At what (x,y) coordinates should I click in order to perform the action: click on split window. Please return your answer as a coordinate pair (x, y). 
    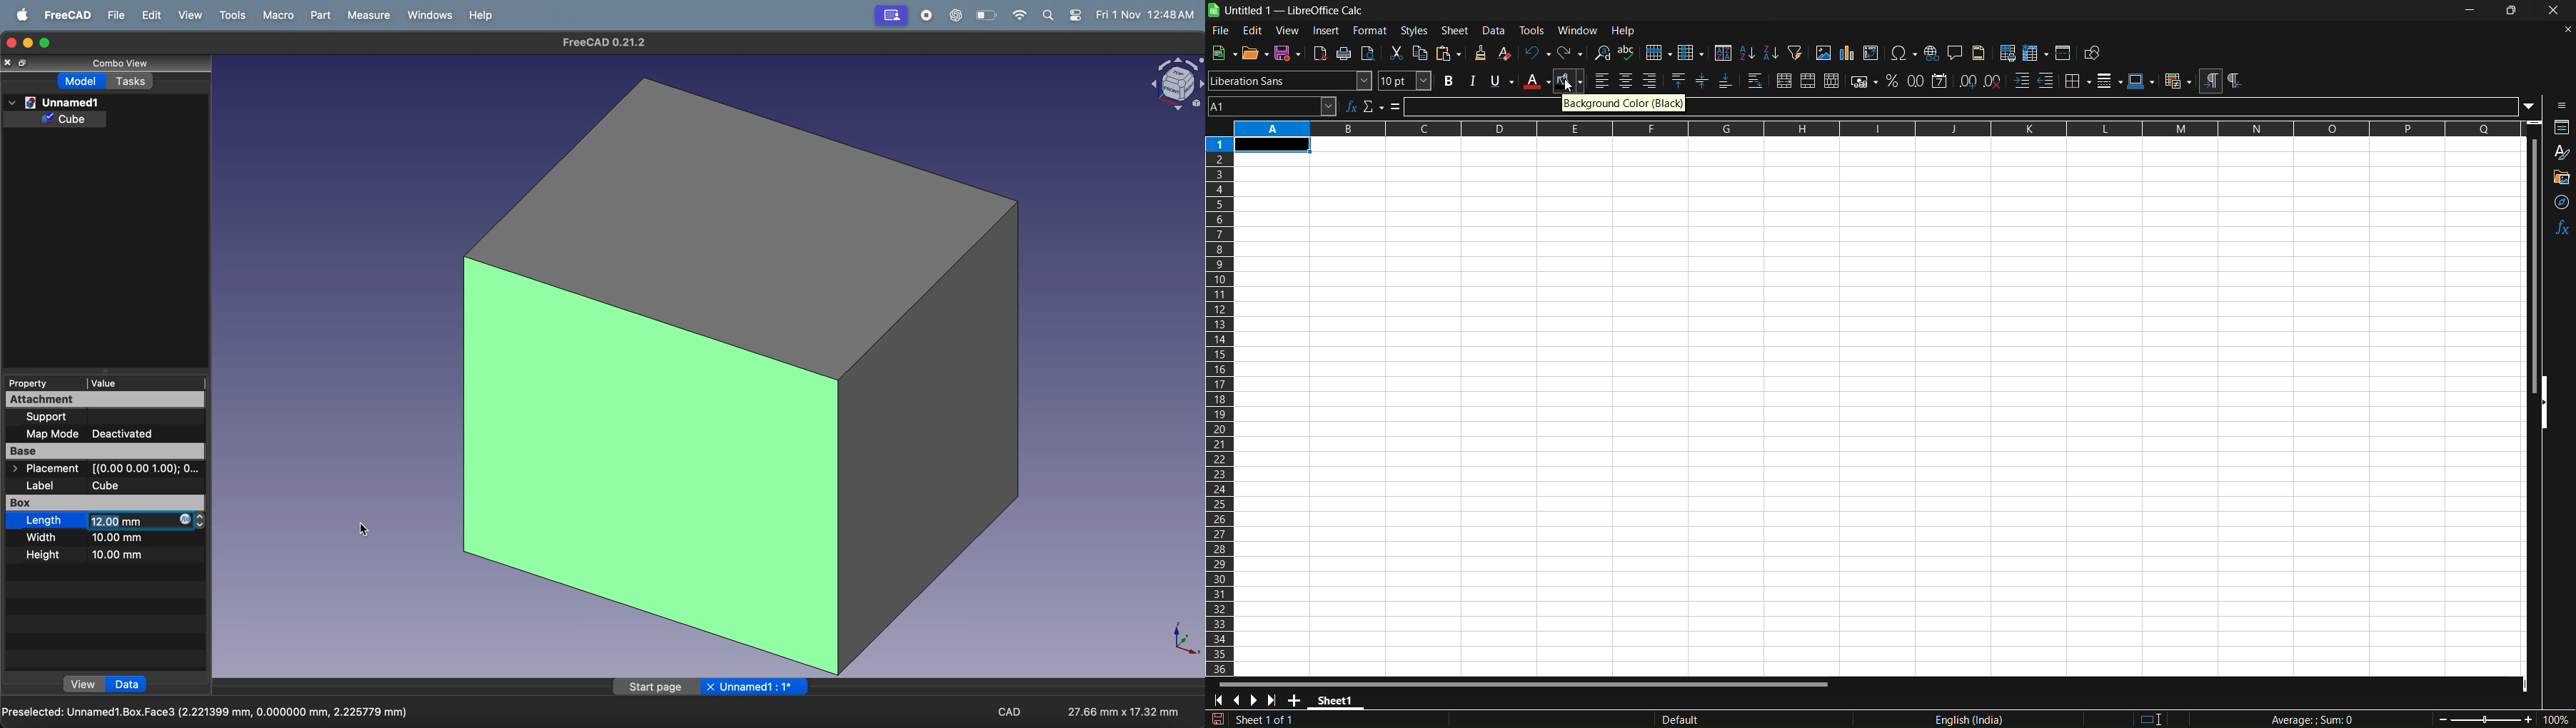
    Looking at the image, I should click on (2064, 54).